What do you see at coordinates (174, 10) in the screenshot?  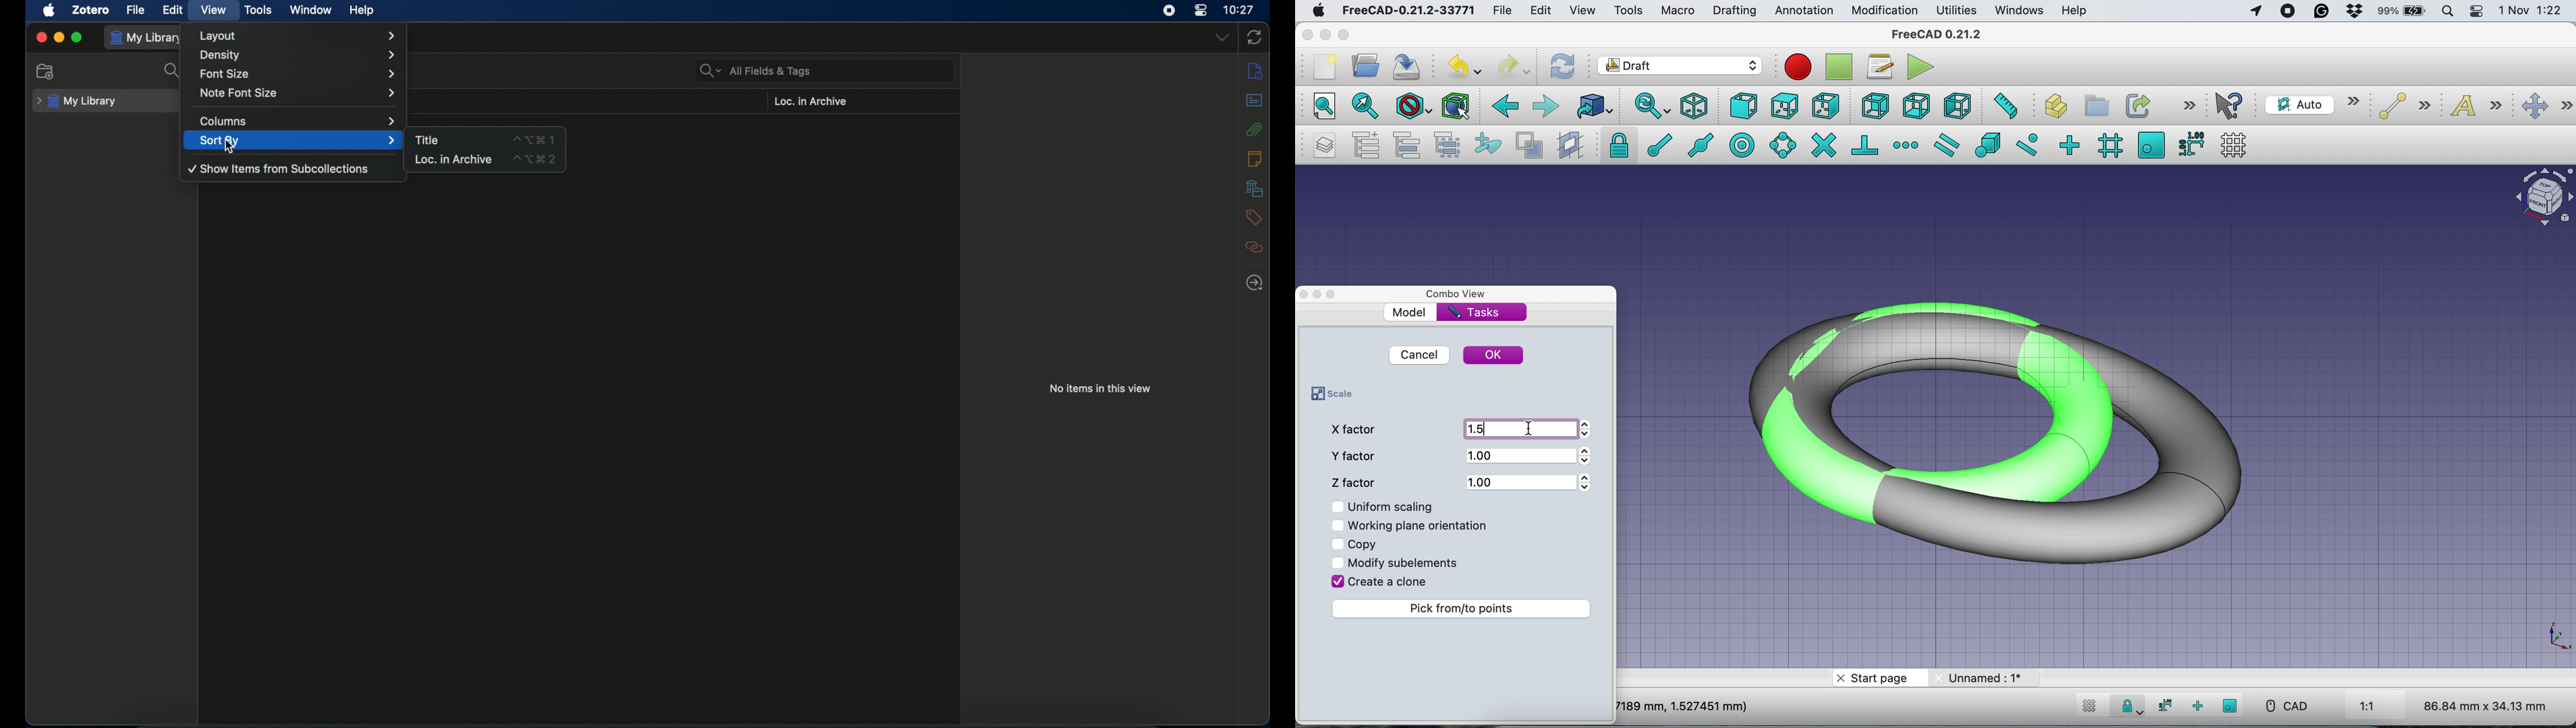 I see `edit` at bounding box center [174, 10].